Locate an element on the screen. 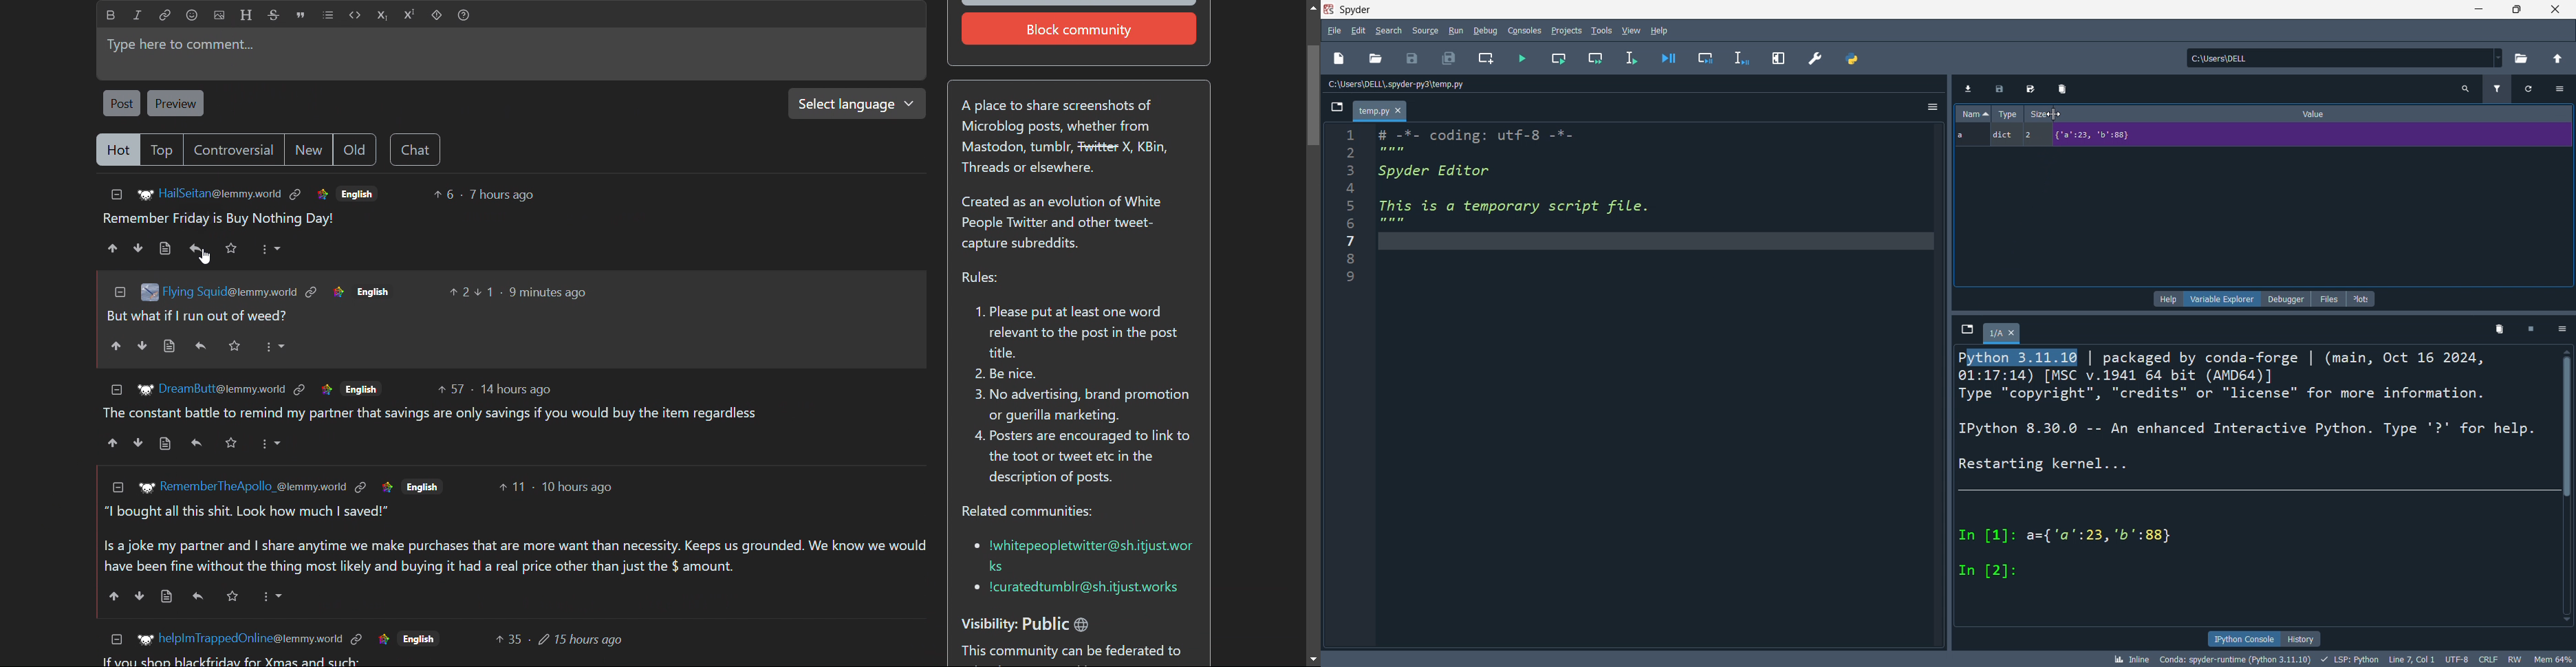  link is located at coordinates (311, 292).